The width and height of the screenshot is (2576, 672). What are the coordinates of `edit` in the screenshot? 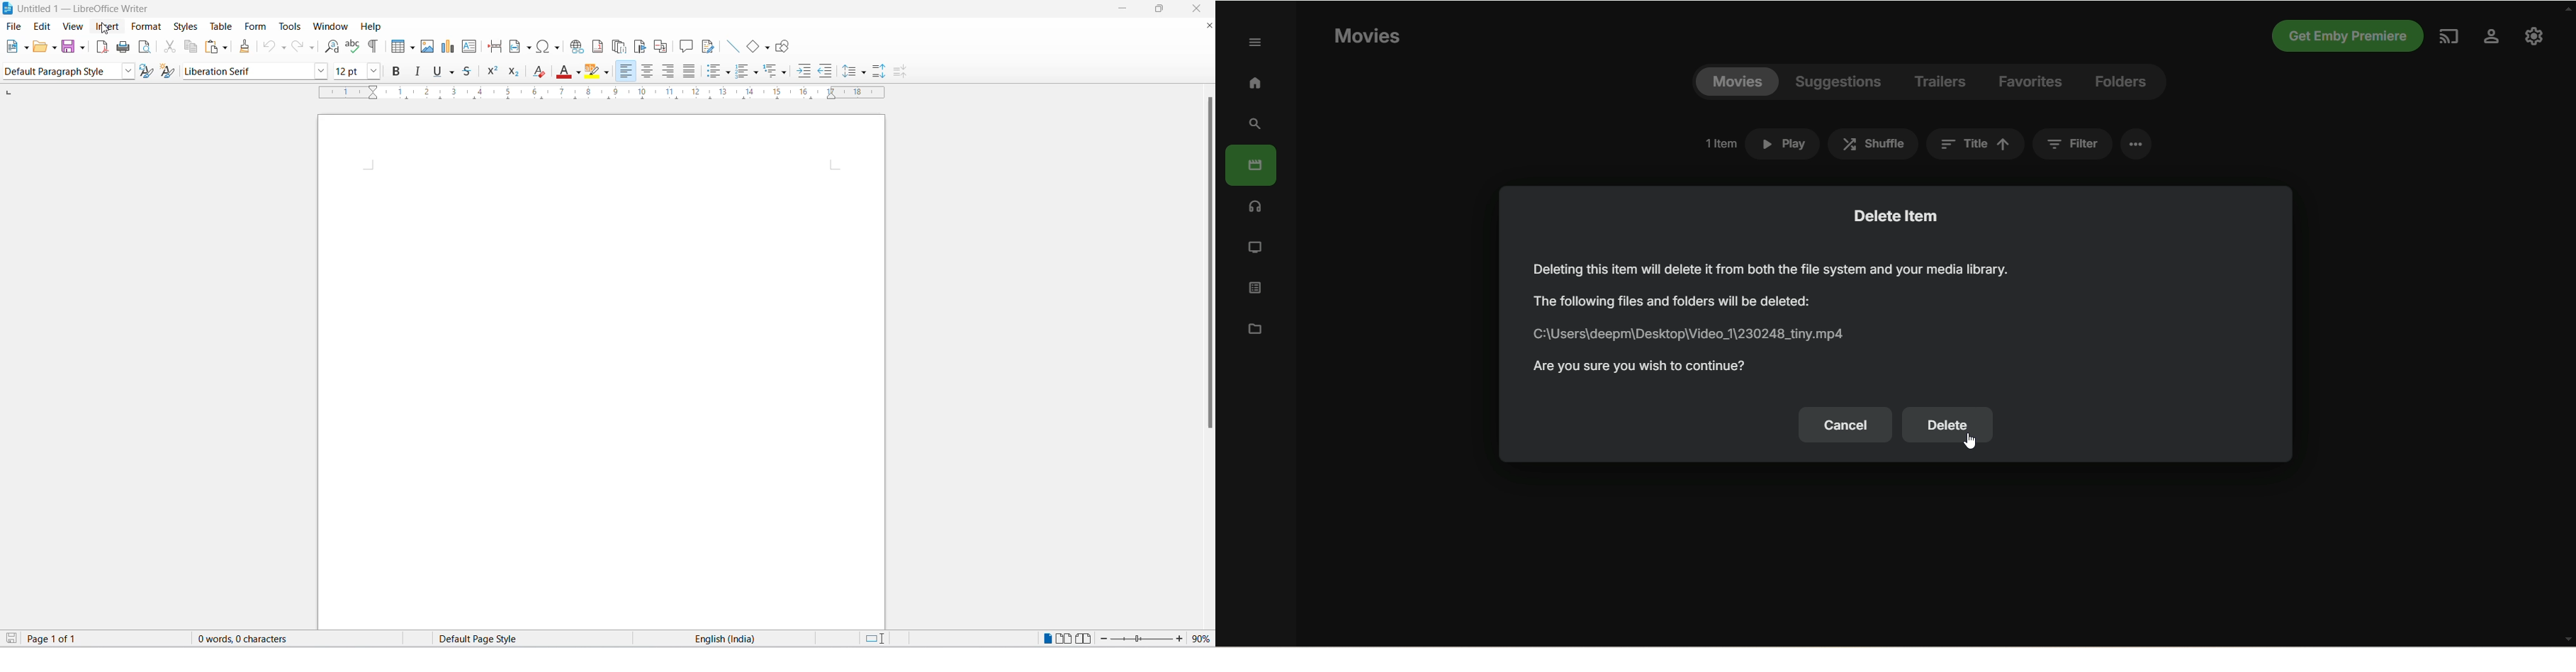 It's located at (43, 25).